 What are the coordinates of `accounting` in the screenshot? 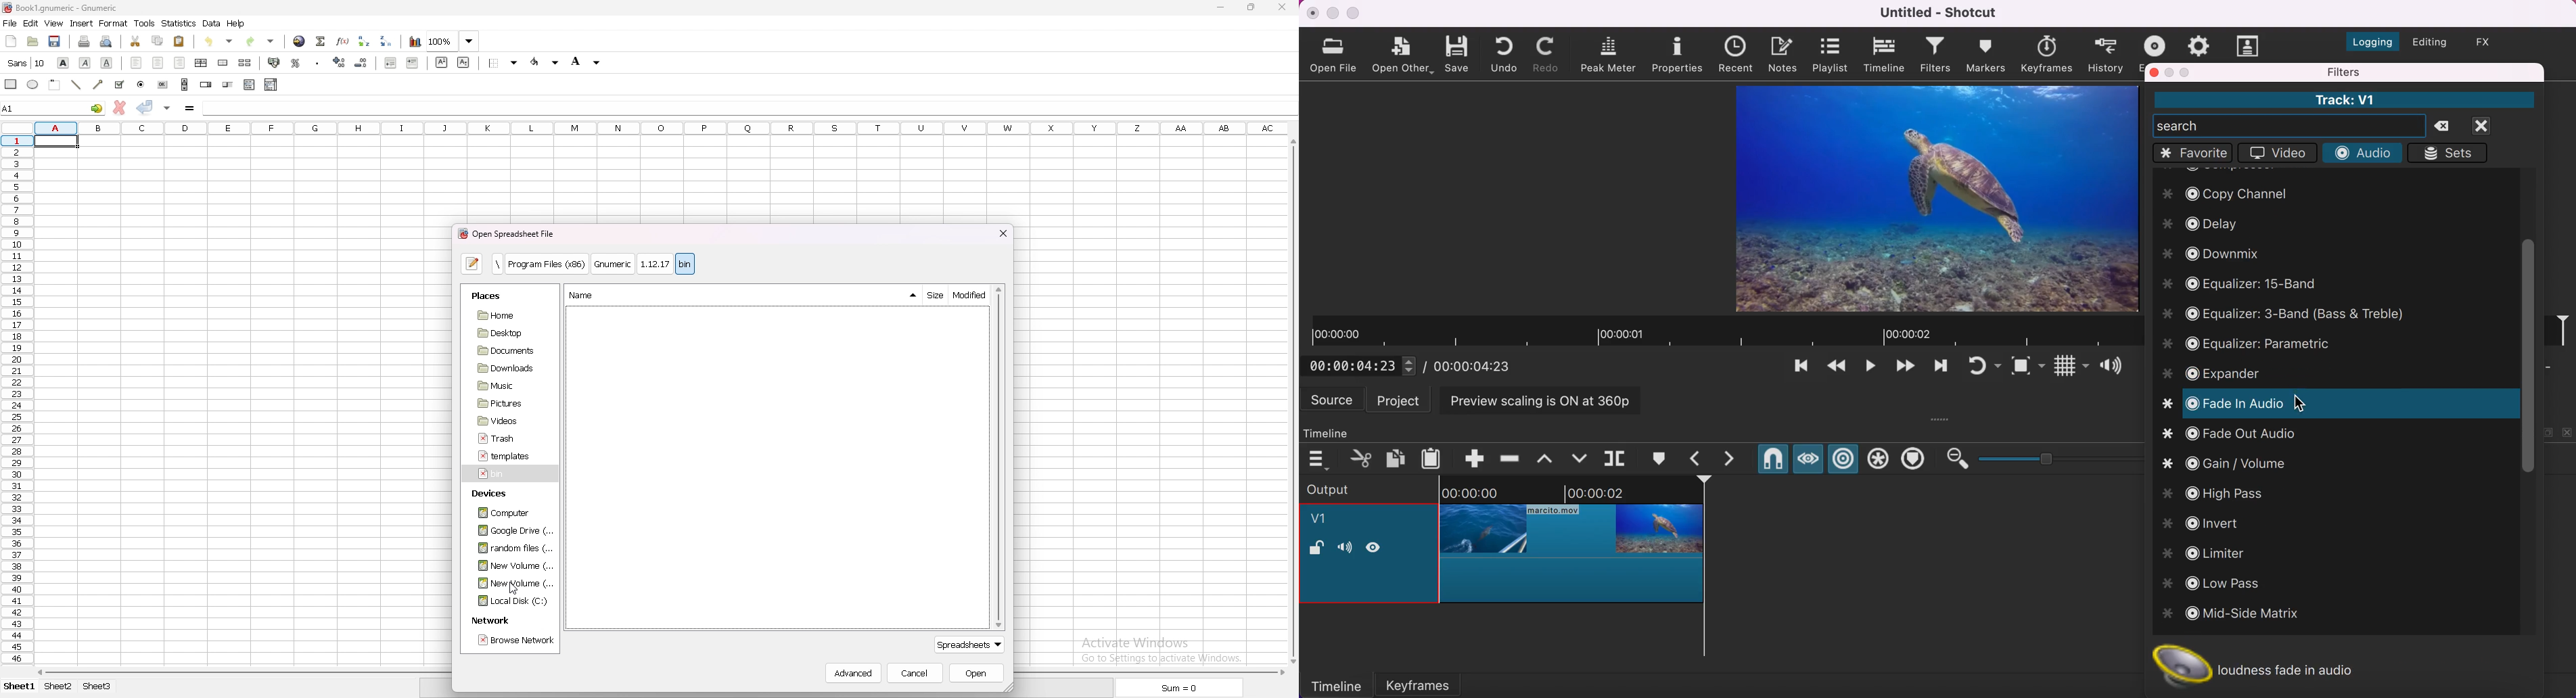 It's located at (275, 62).